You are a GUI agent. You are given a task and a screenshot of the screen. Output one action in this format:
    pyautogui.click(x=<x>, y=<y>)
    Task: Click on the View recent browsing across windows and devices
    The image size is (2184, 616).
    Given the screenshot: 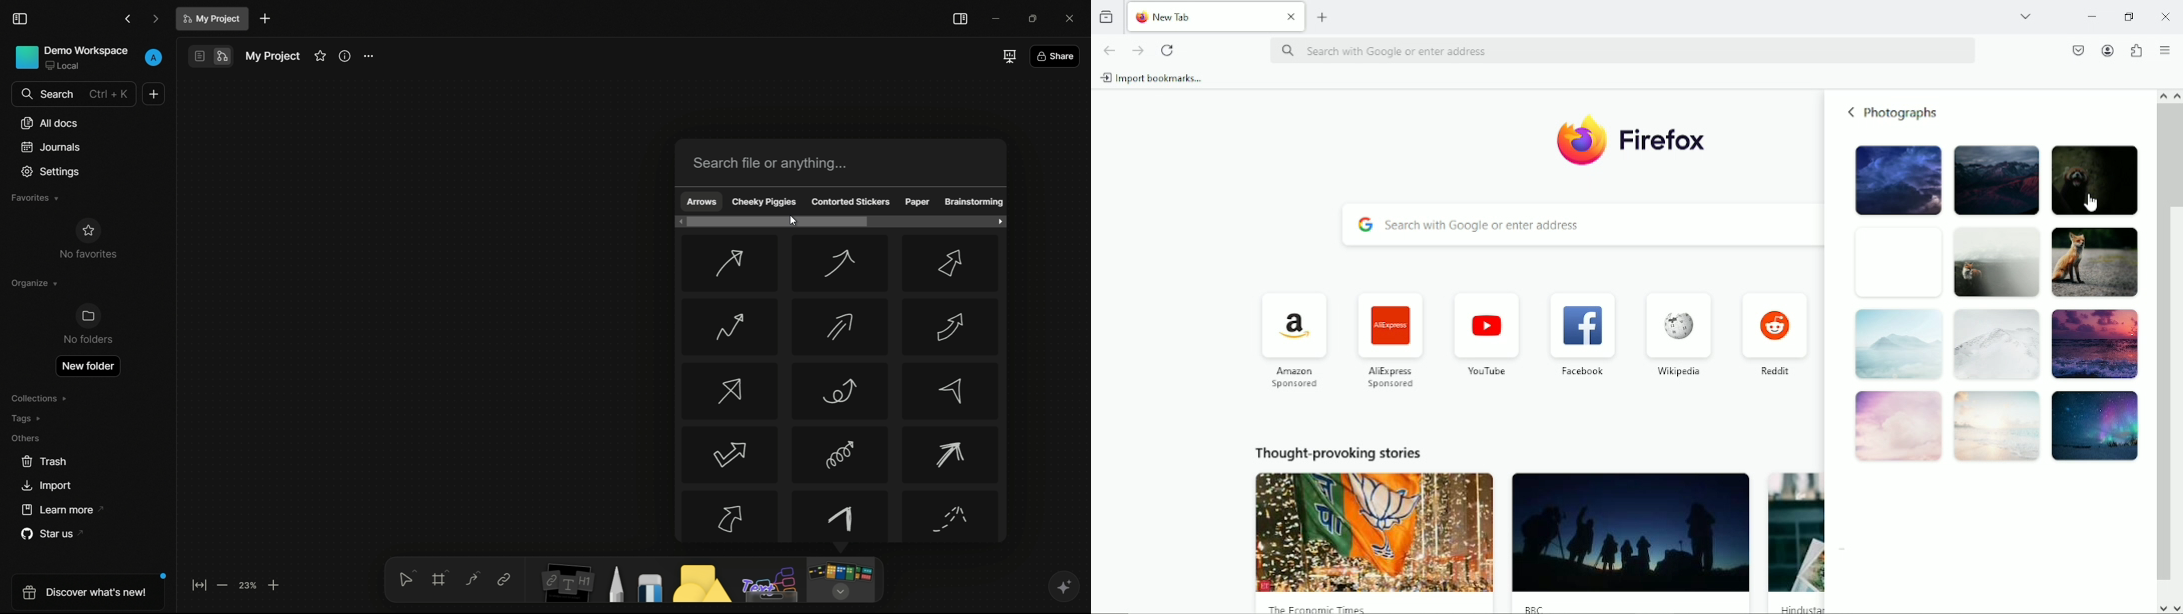 What is the action you would take?
    pyautogui.click(x=1108, y=16)
    